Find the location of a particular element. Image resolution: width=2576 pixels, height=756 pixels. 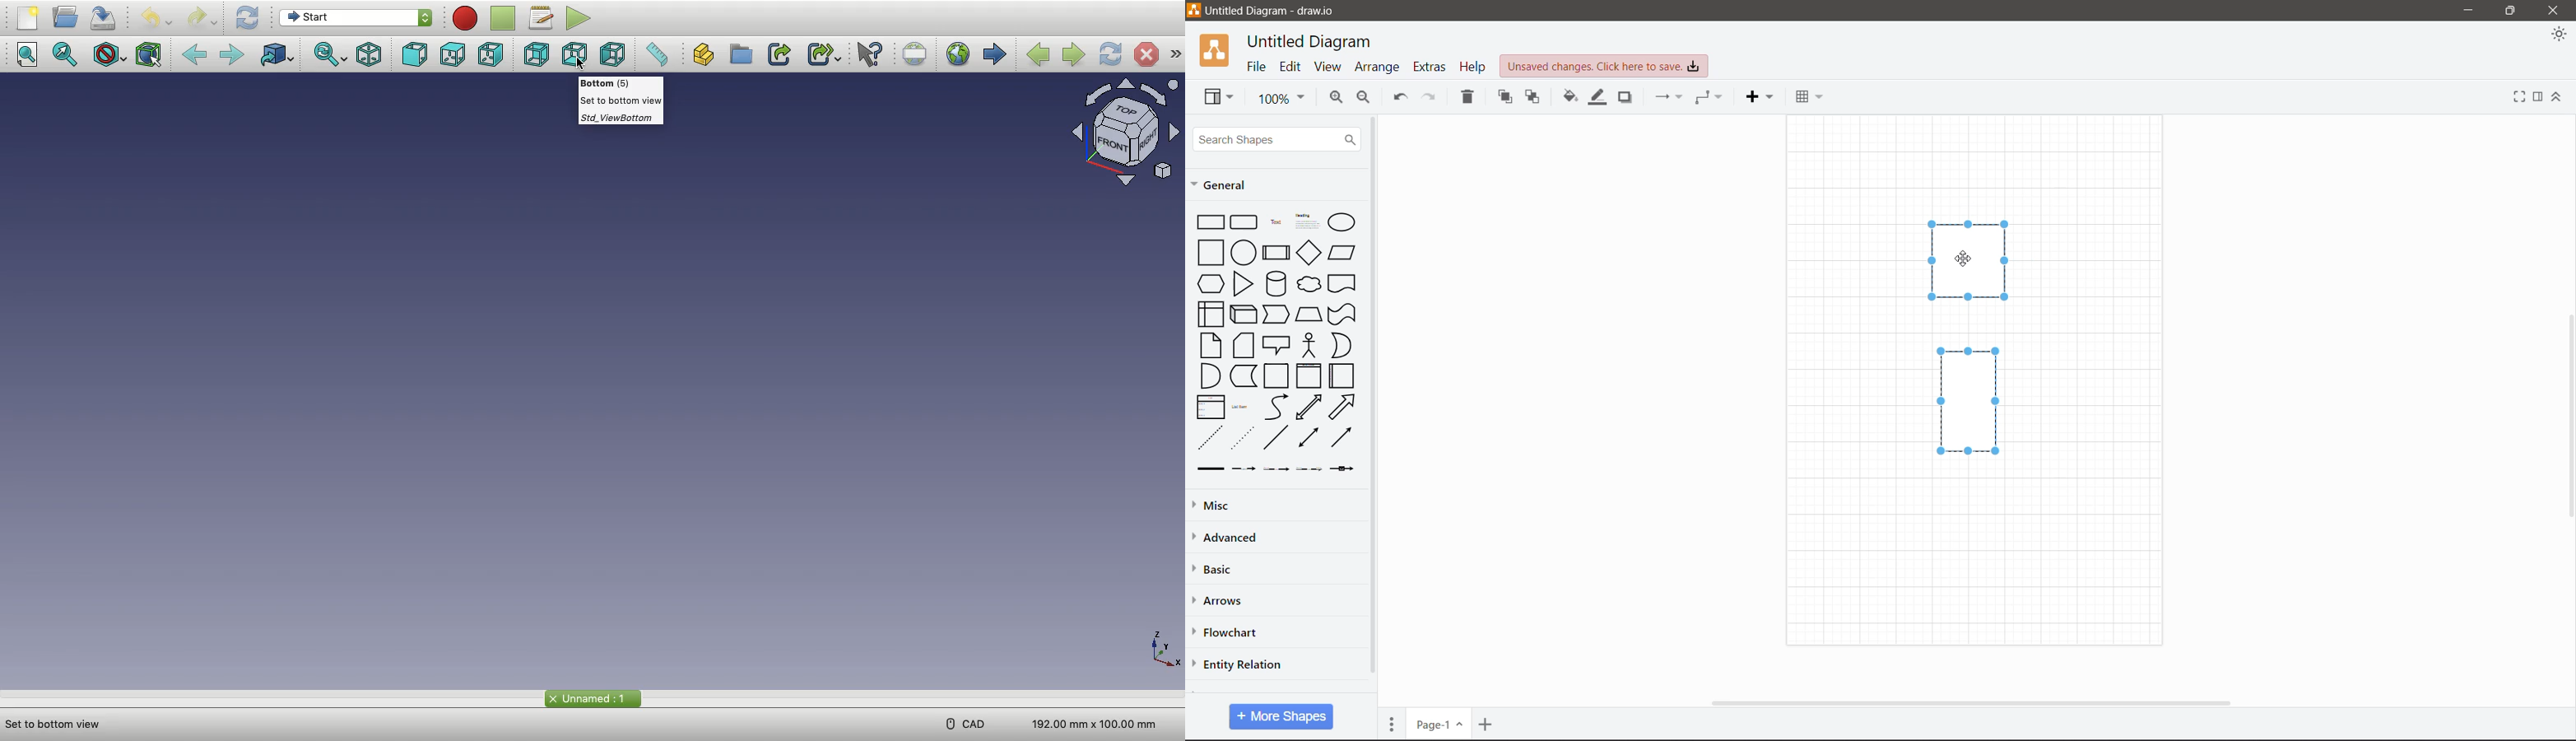

Make sub-link is located at coordinates (824, 55).